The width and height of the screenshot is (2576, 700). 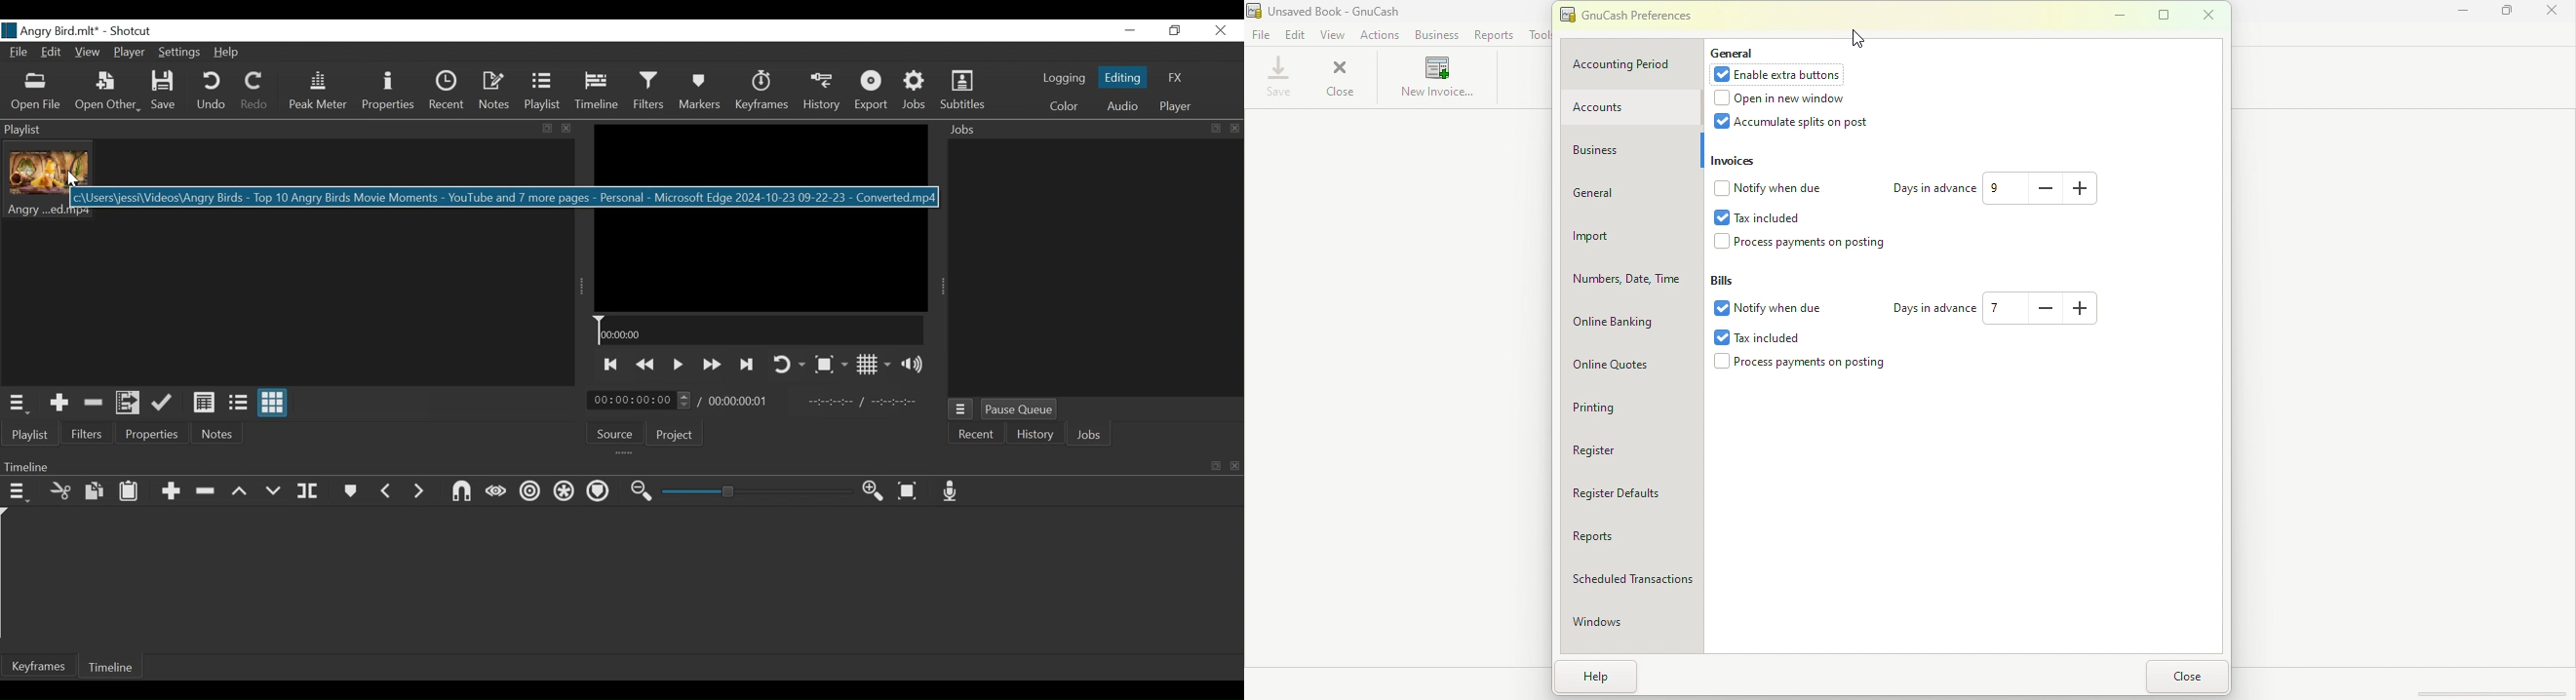 What do you see at coordinates (349, 491) in the screenshot?
I see `markers` at bounding box center [349, 491].